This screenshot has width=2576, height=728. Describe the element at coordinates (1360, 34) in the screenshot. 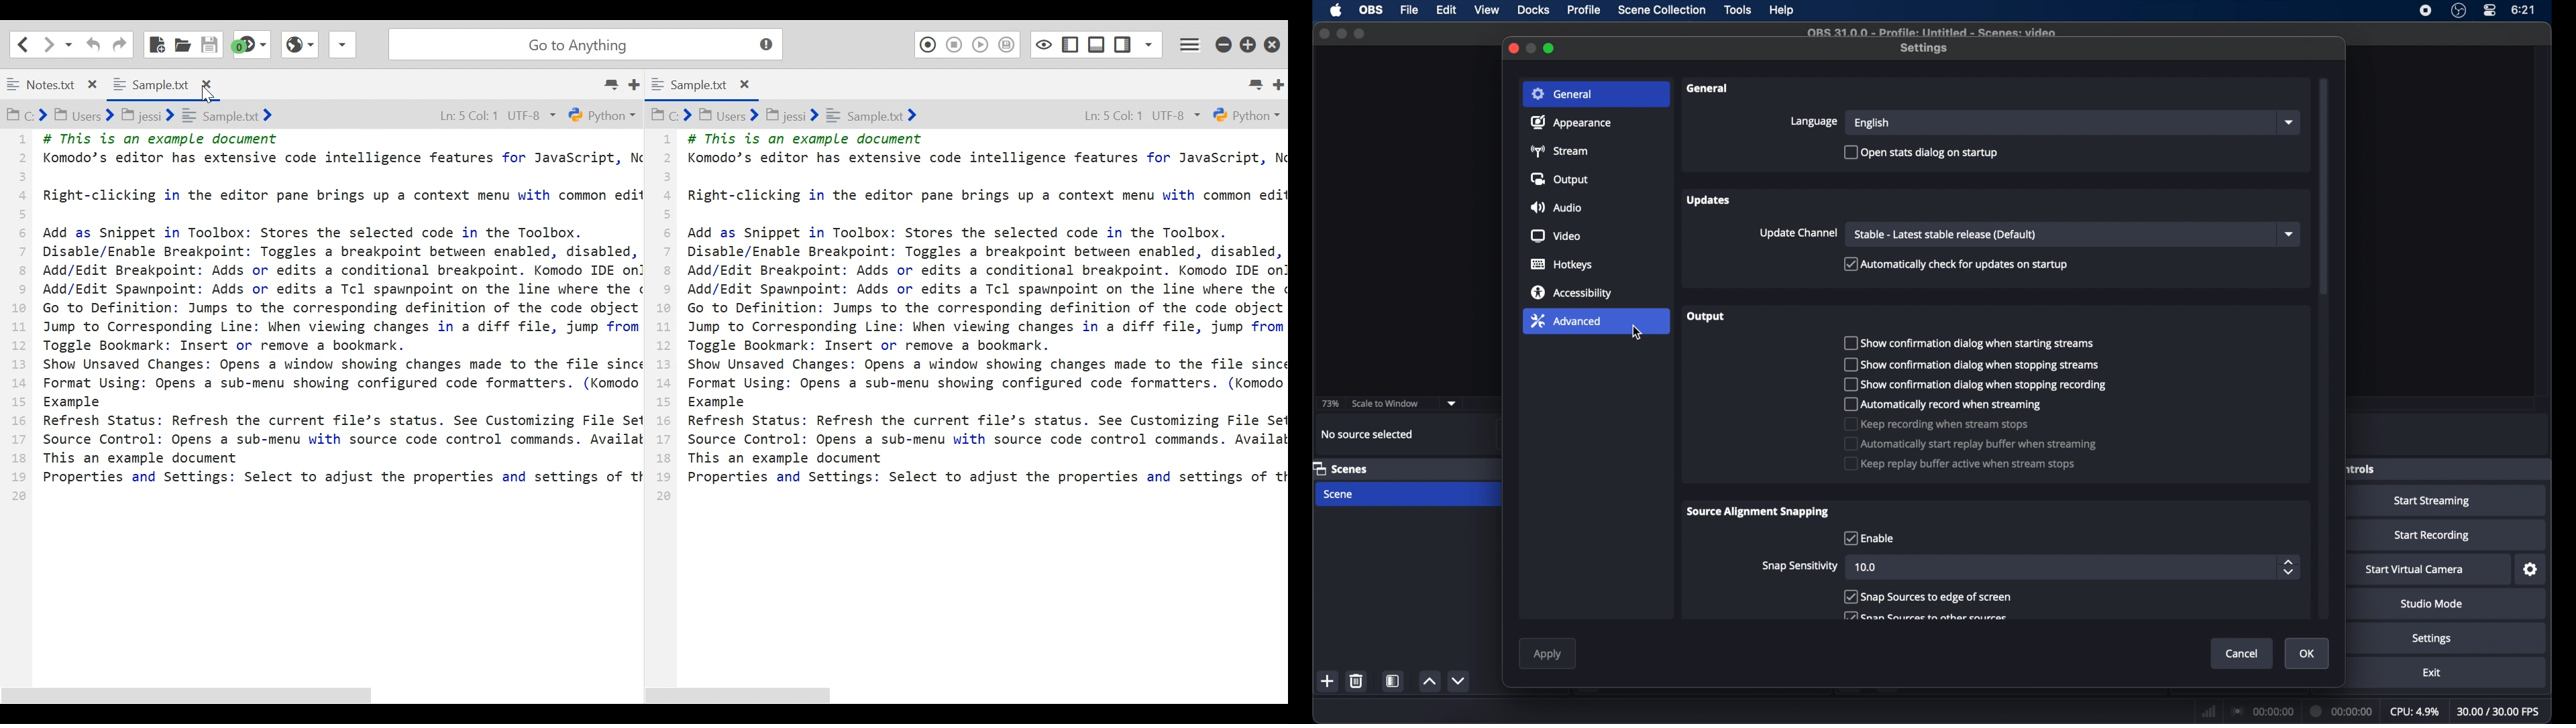

I see `maximize` at that location.